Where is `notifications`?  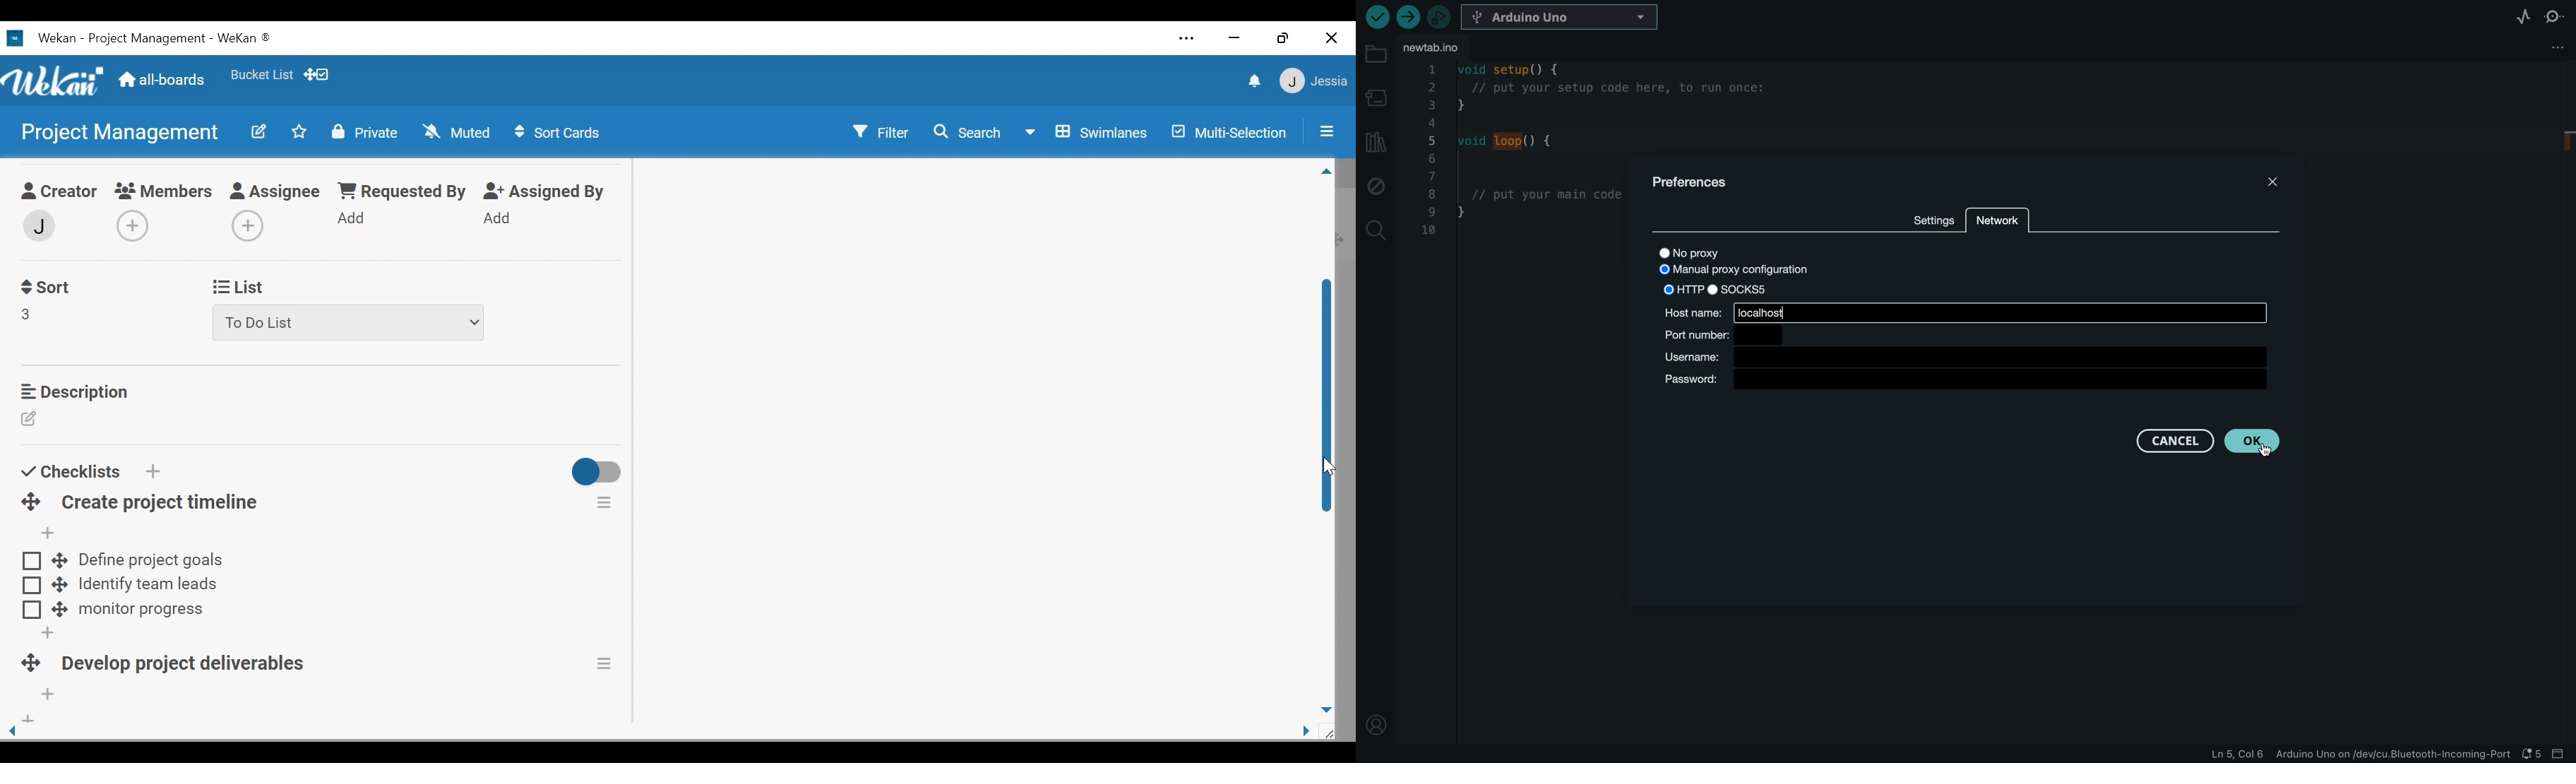
notifications is located at coordinates (1252, 80).